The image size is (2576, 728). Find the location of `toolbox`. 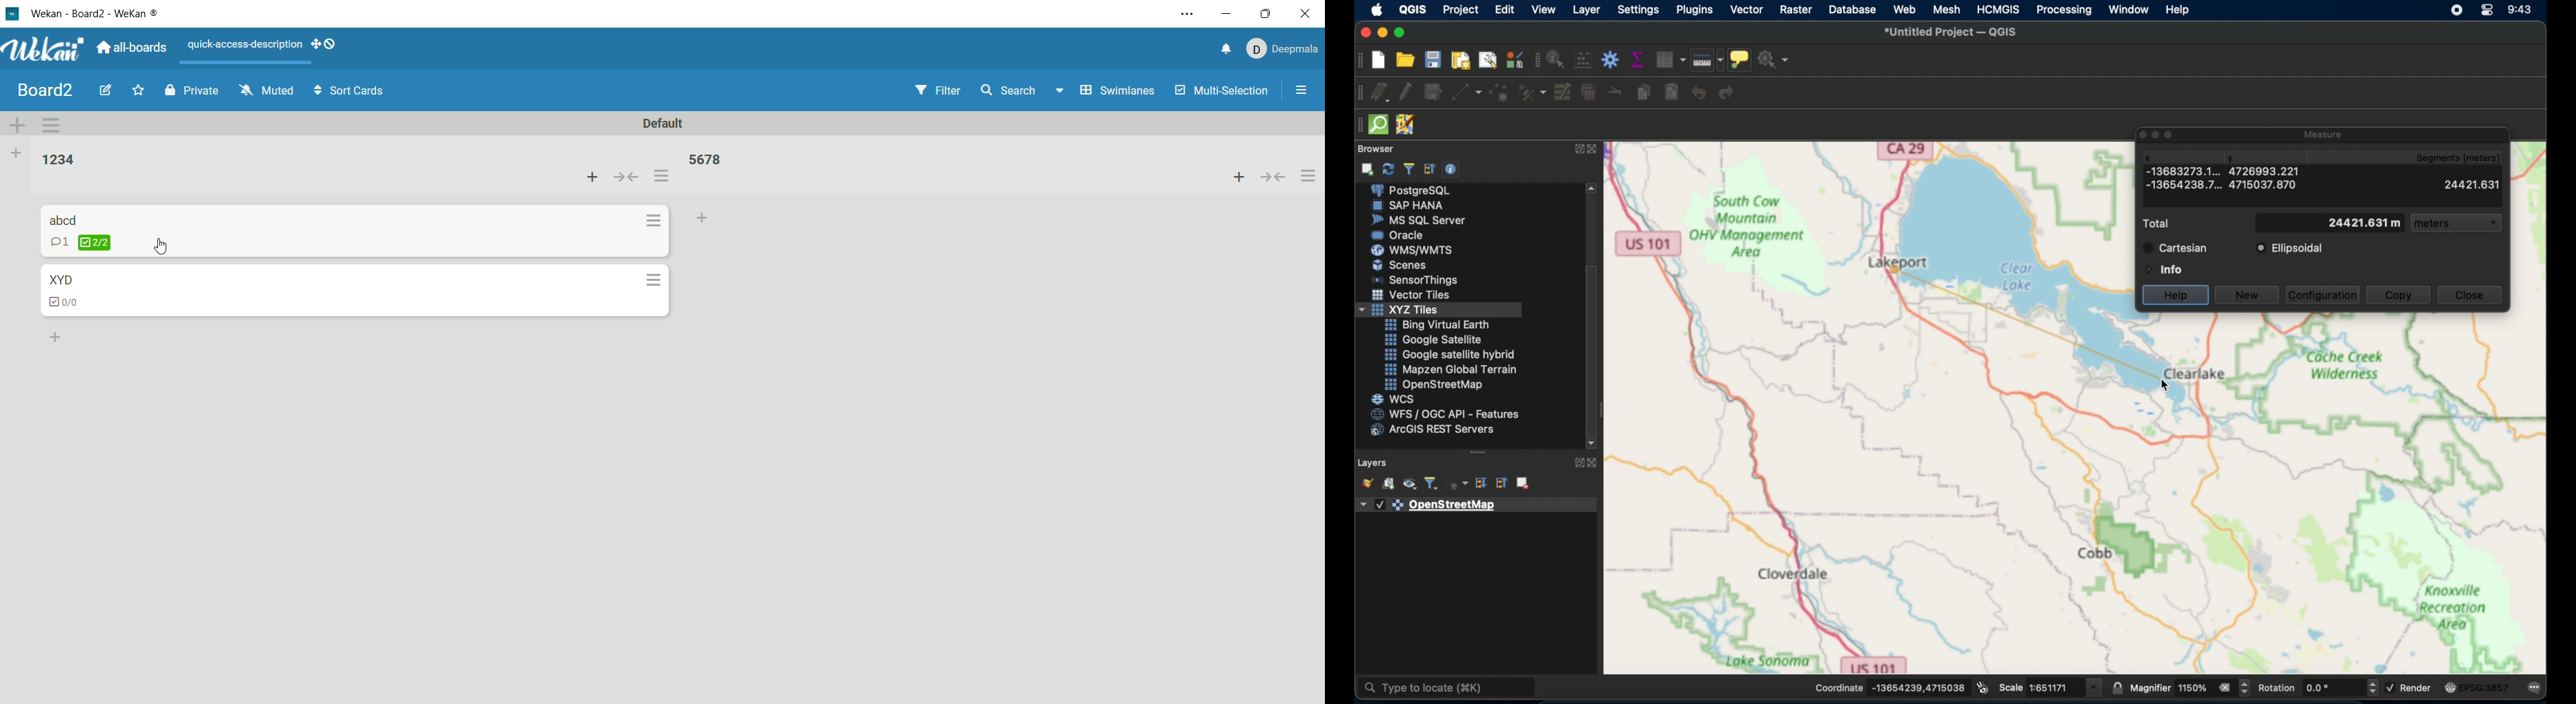

toolbox is located at coordinates (1610, 59).